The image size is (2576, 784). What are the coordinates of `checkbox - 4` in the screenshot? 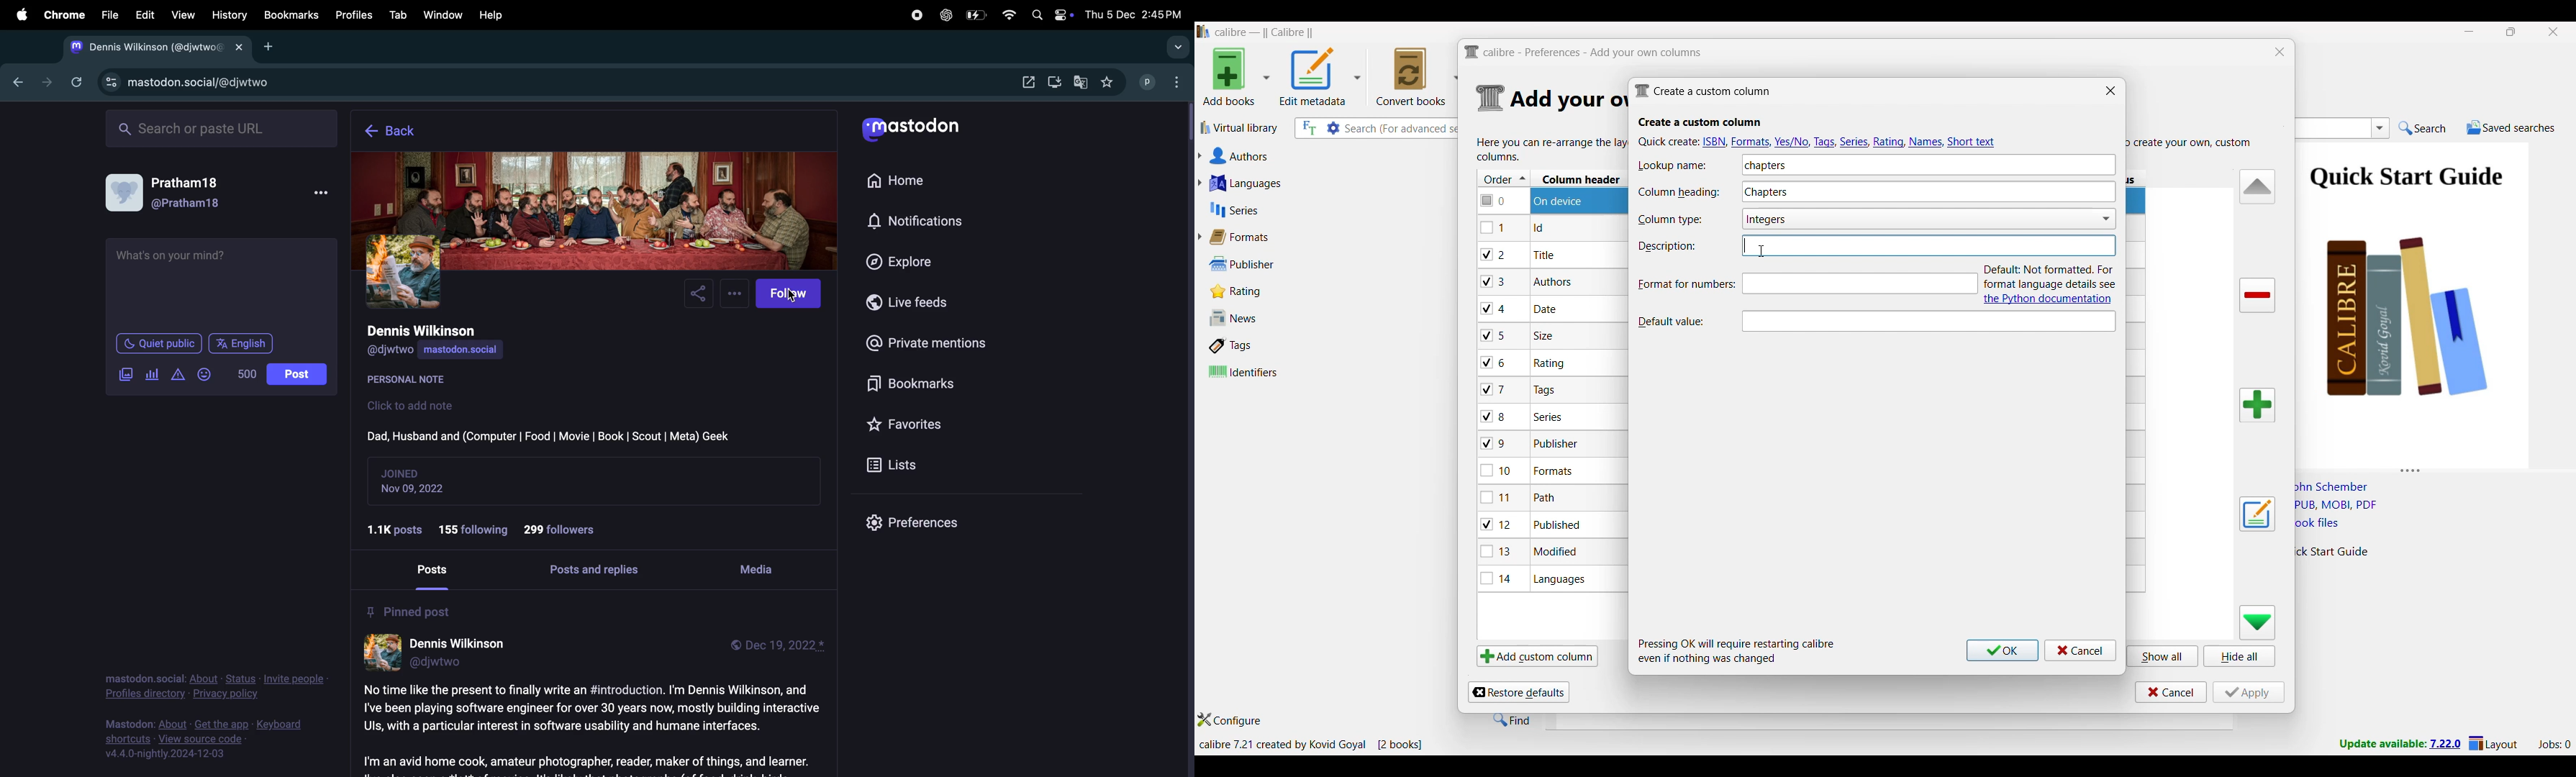 It's located at (1494, 308).